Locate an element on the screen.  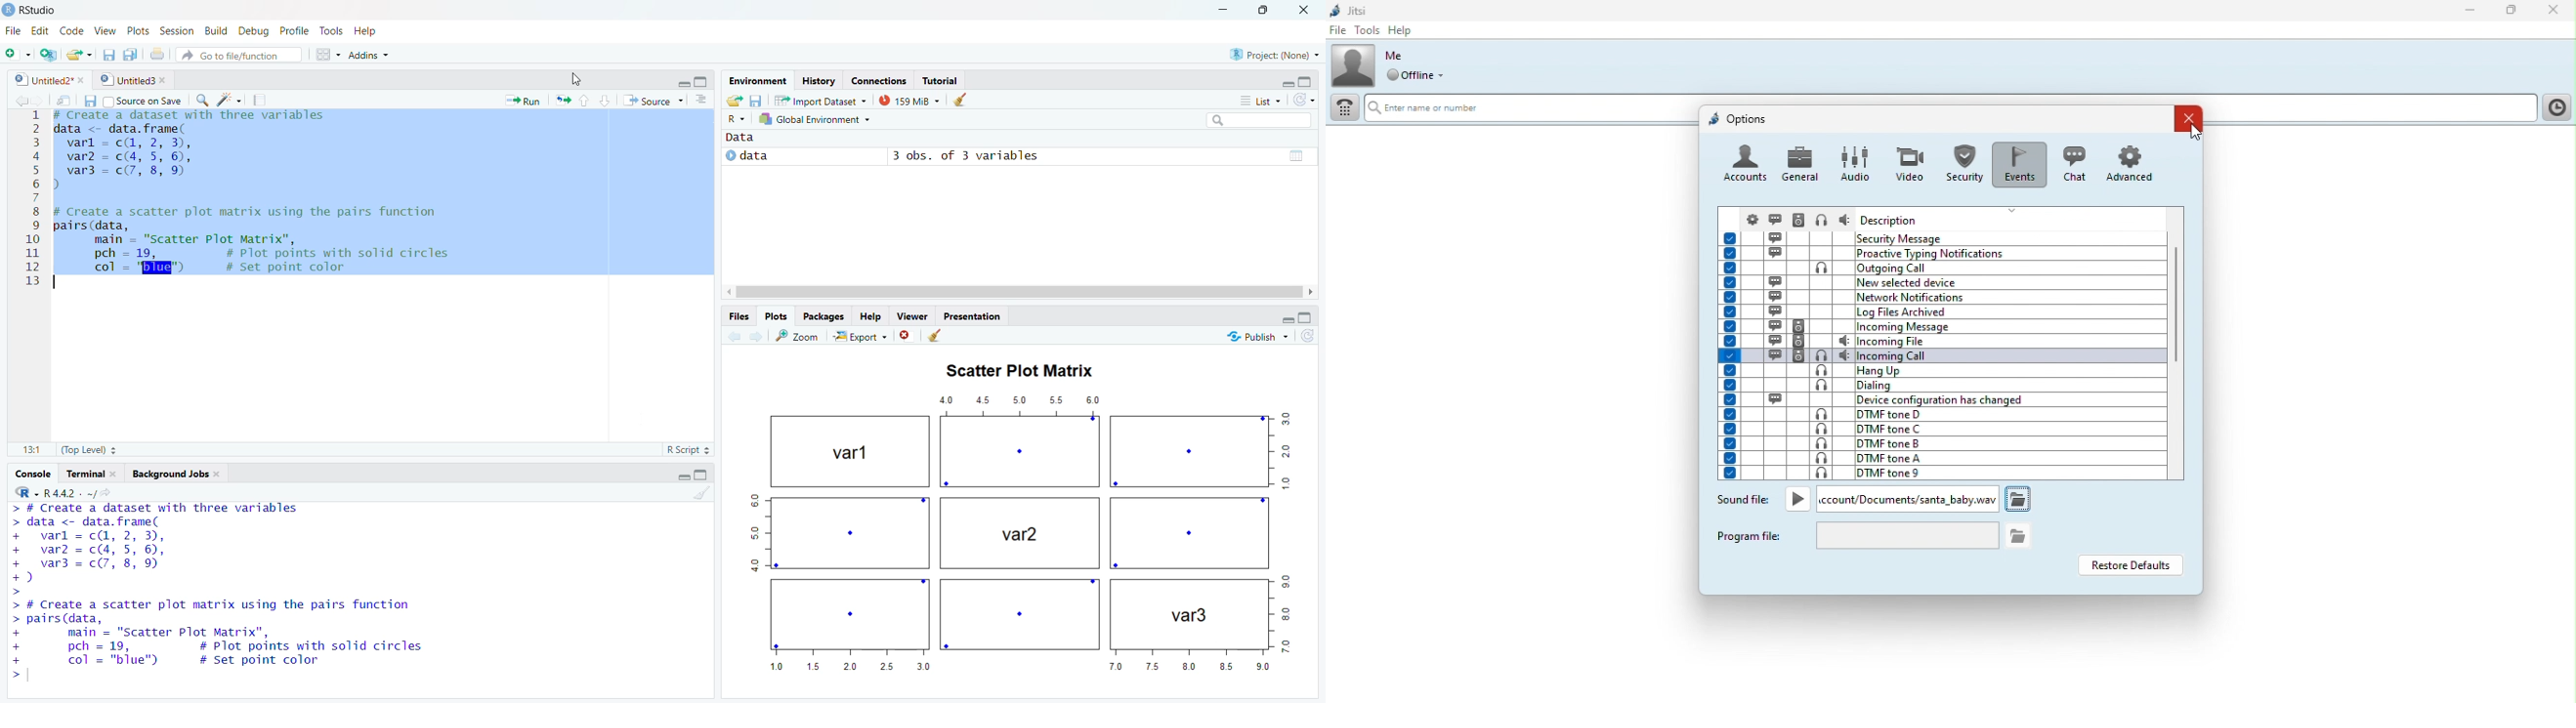
> data <- data. frame(

+ varl = c(, 2, 3),

+ var2 = c(4, 5, 6),

+ var = c(7, 8, 9)

+)

>

> # Create a scatter plot matrix using the pairs function
> pairs(data,

+ main = "Scatter Plot Matrix",

+ pch = 19, # Plot points with solid circles
+ col = "blue™) # Set point color

> is located at coordinates (343, 589).